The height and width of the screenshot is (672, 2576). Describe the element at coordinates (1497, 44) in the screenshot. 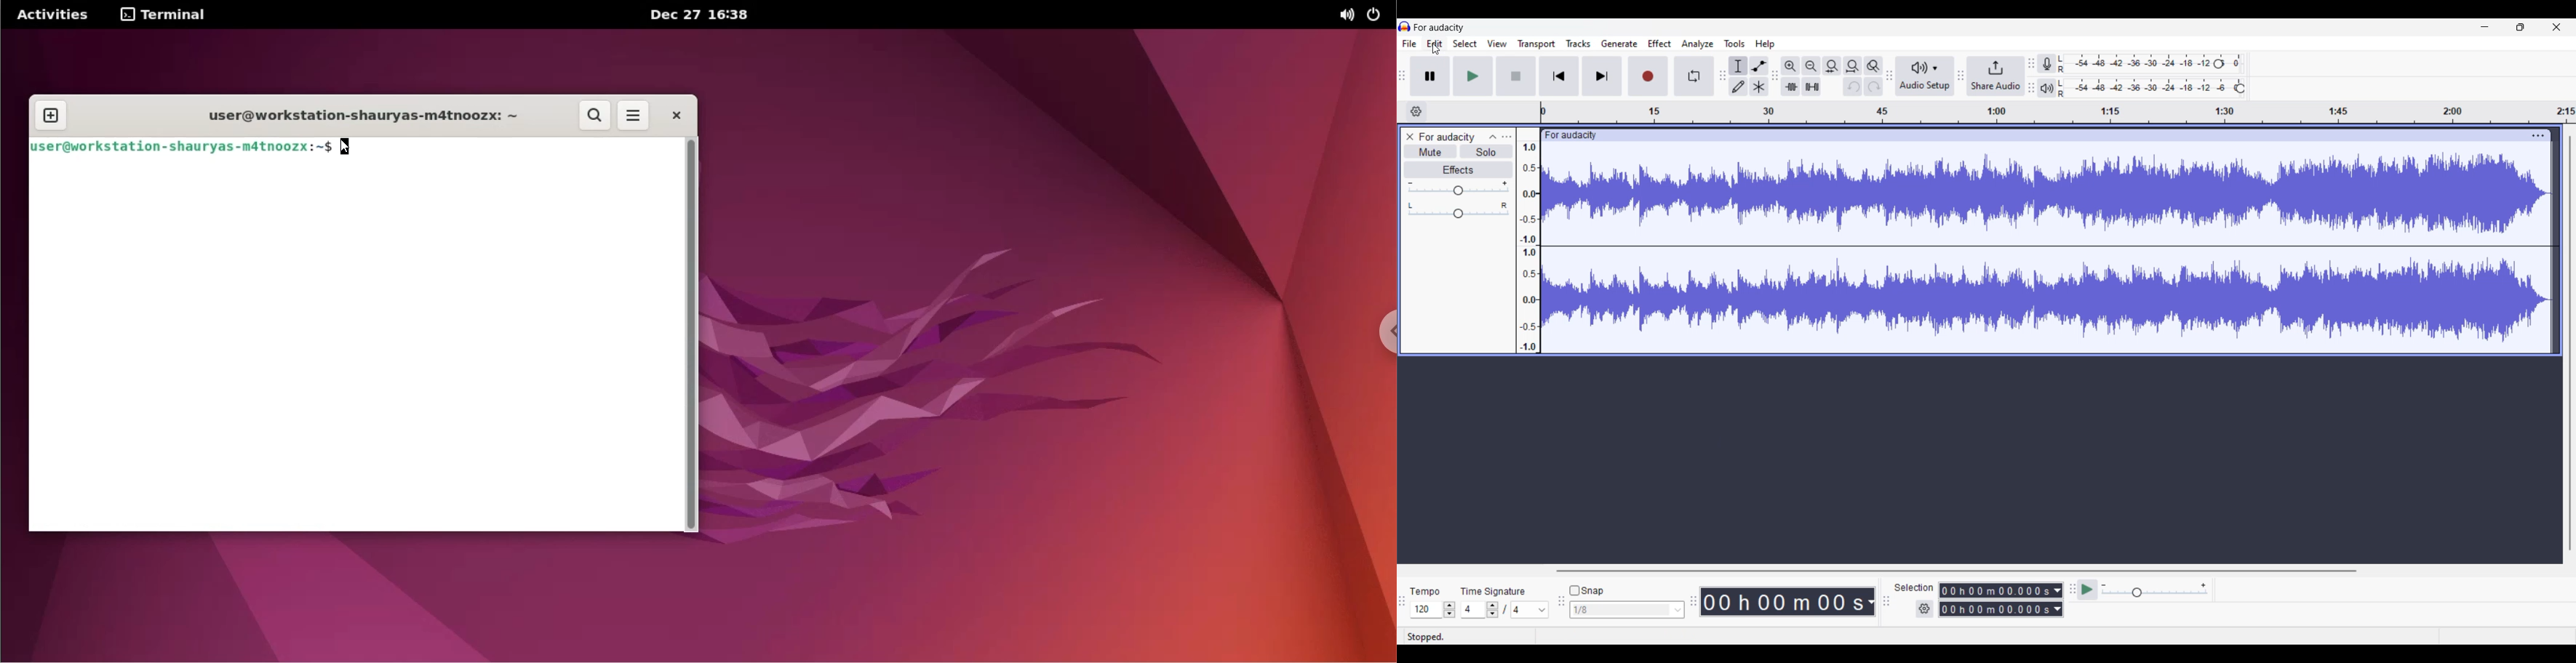

I see `View menu` at that location.